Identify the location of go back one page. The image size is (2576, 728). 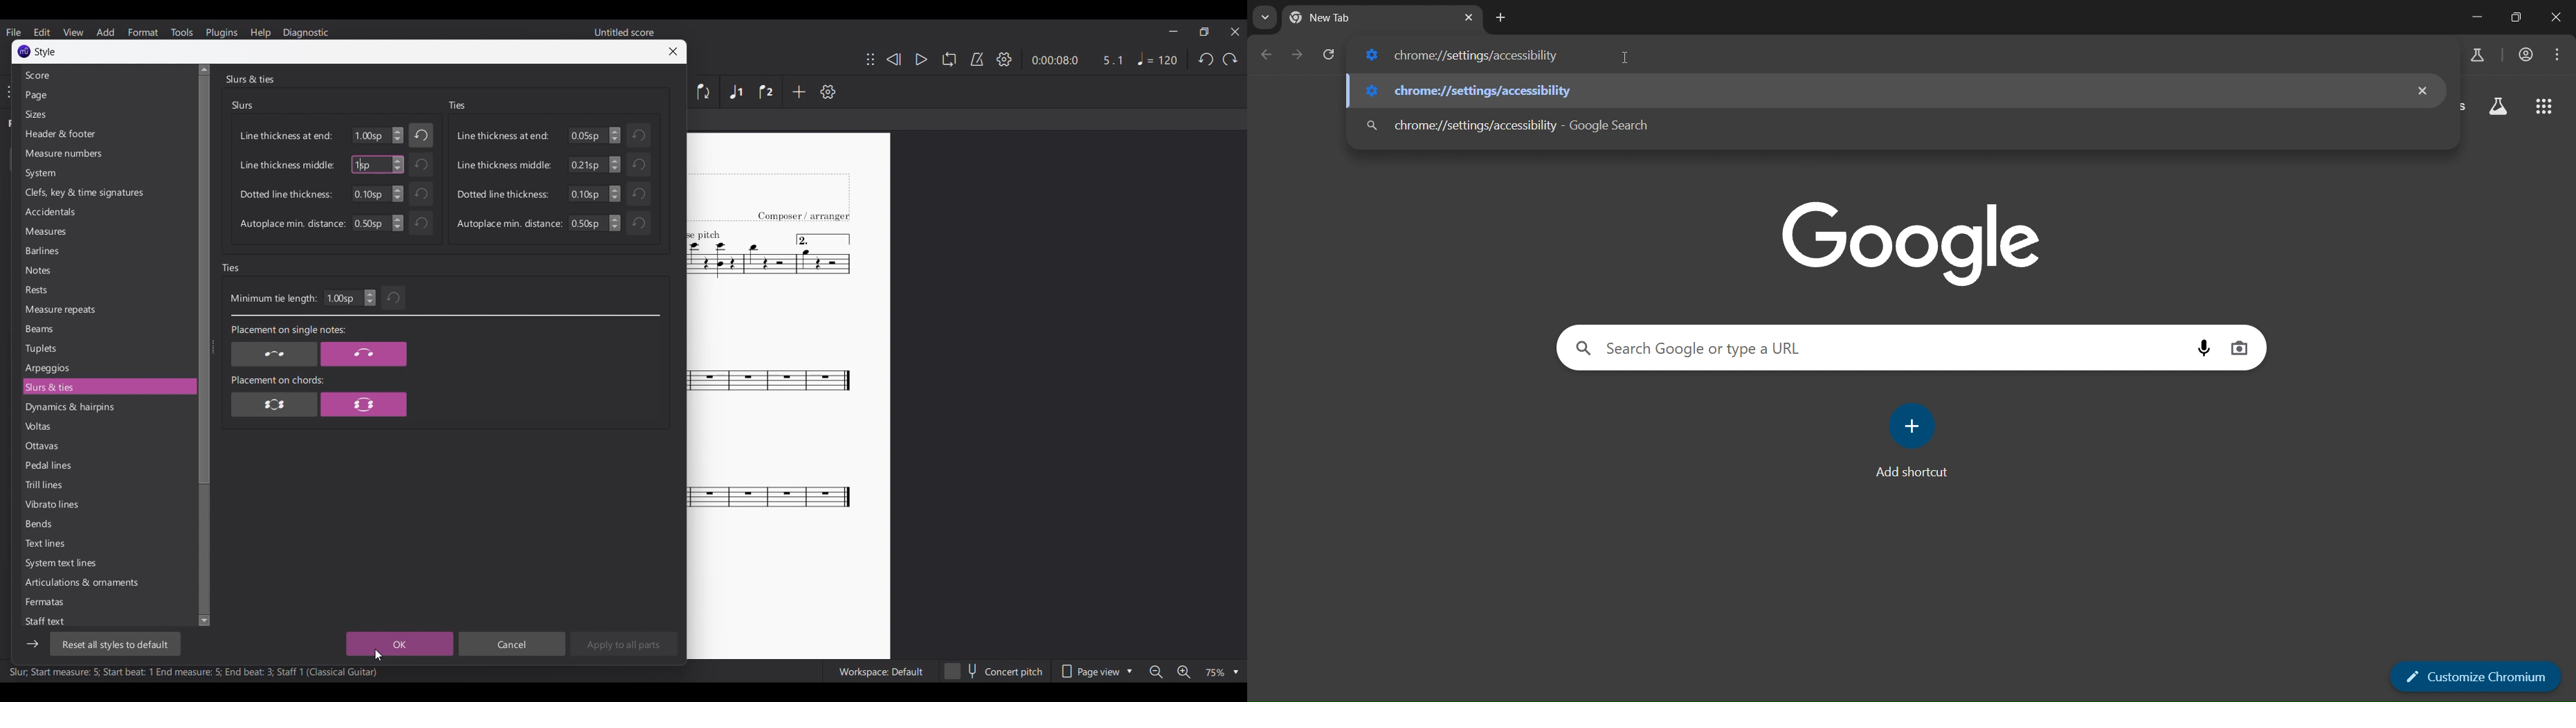
(1269, 55).